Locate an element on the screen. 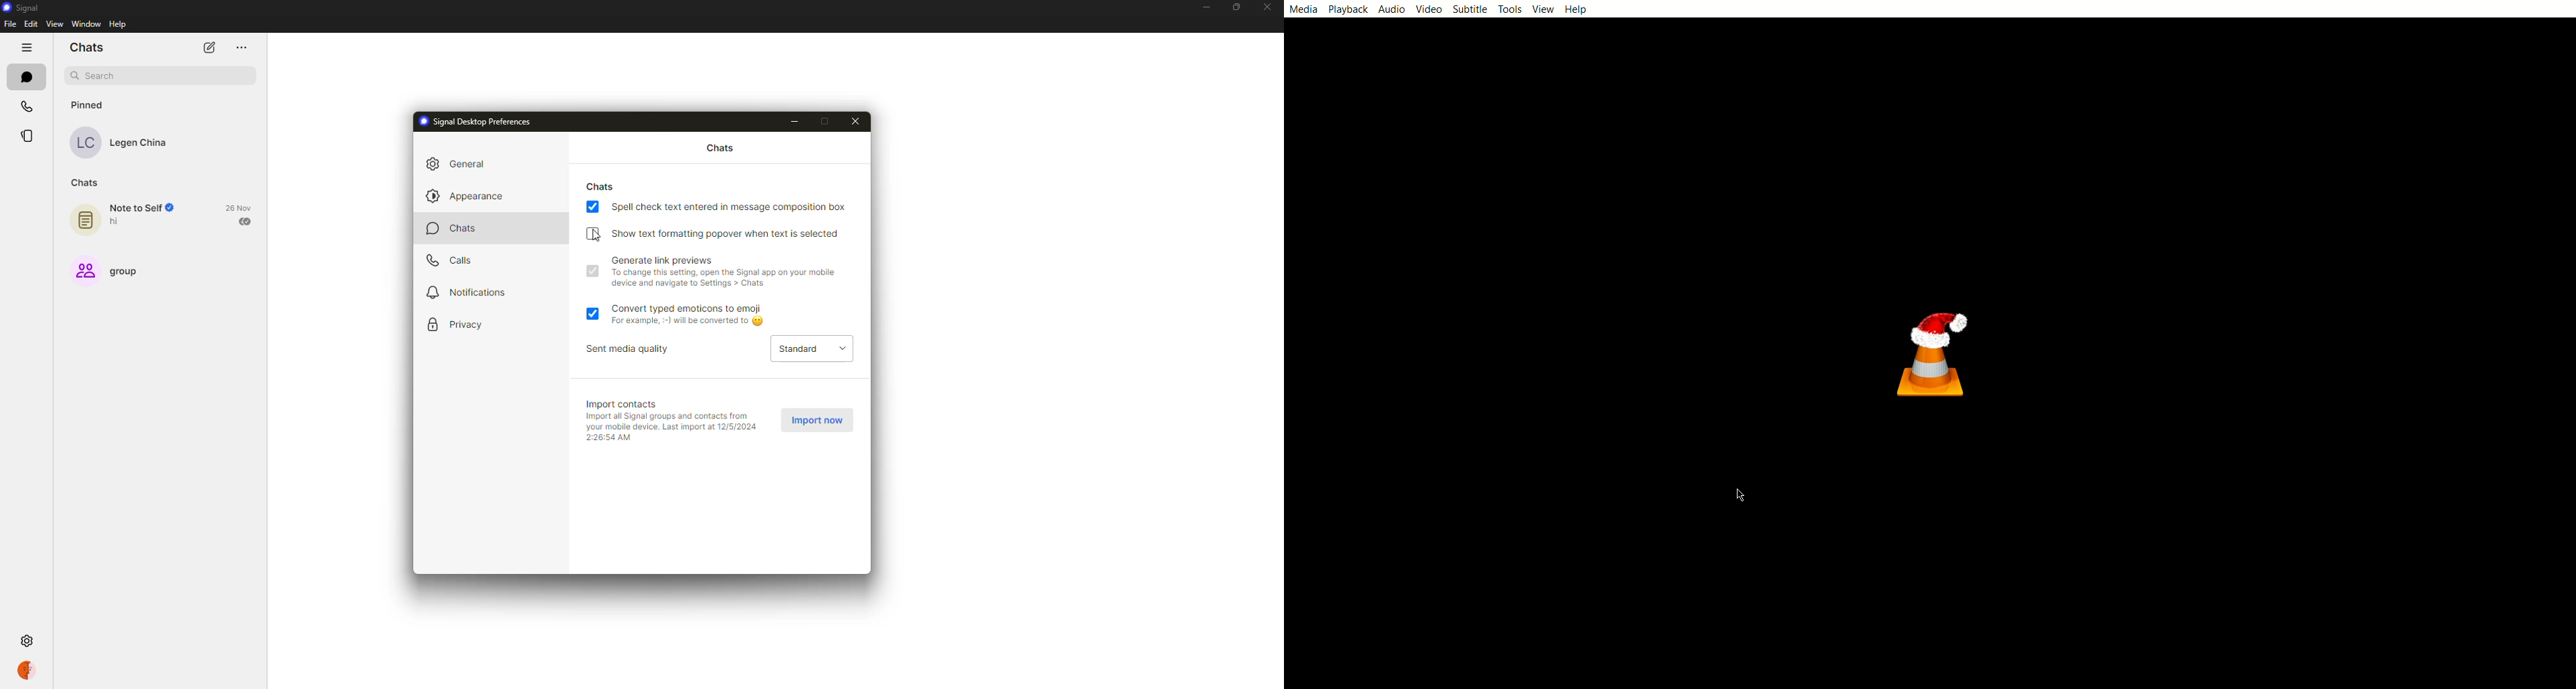 The height and width of the screenshot is (700, 2576). general is located at coordinates (464, 162).